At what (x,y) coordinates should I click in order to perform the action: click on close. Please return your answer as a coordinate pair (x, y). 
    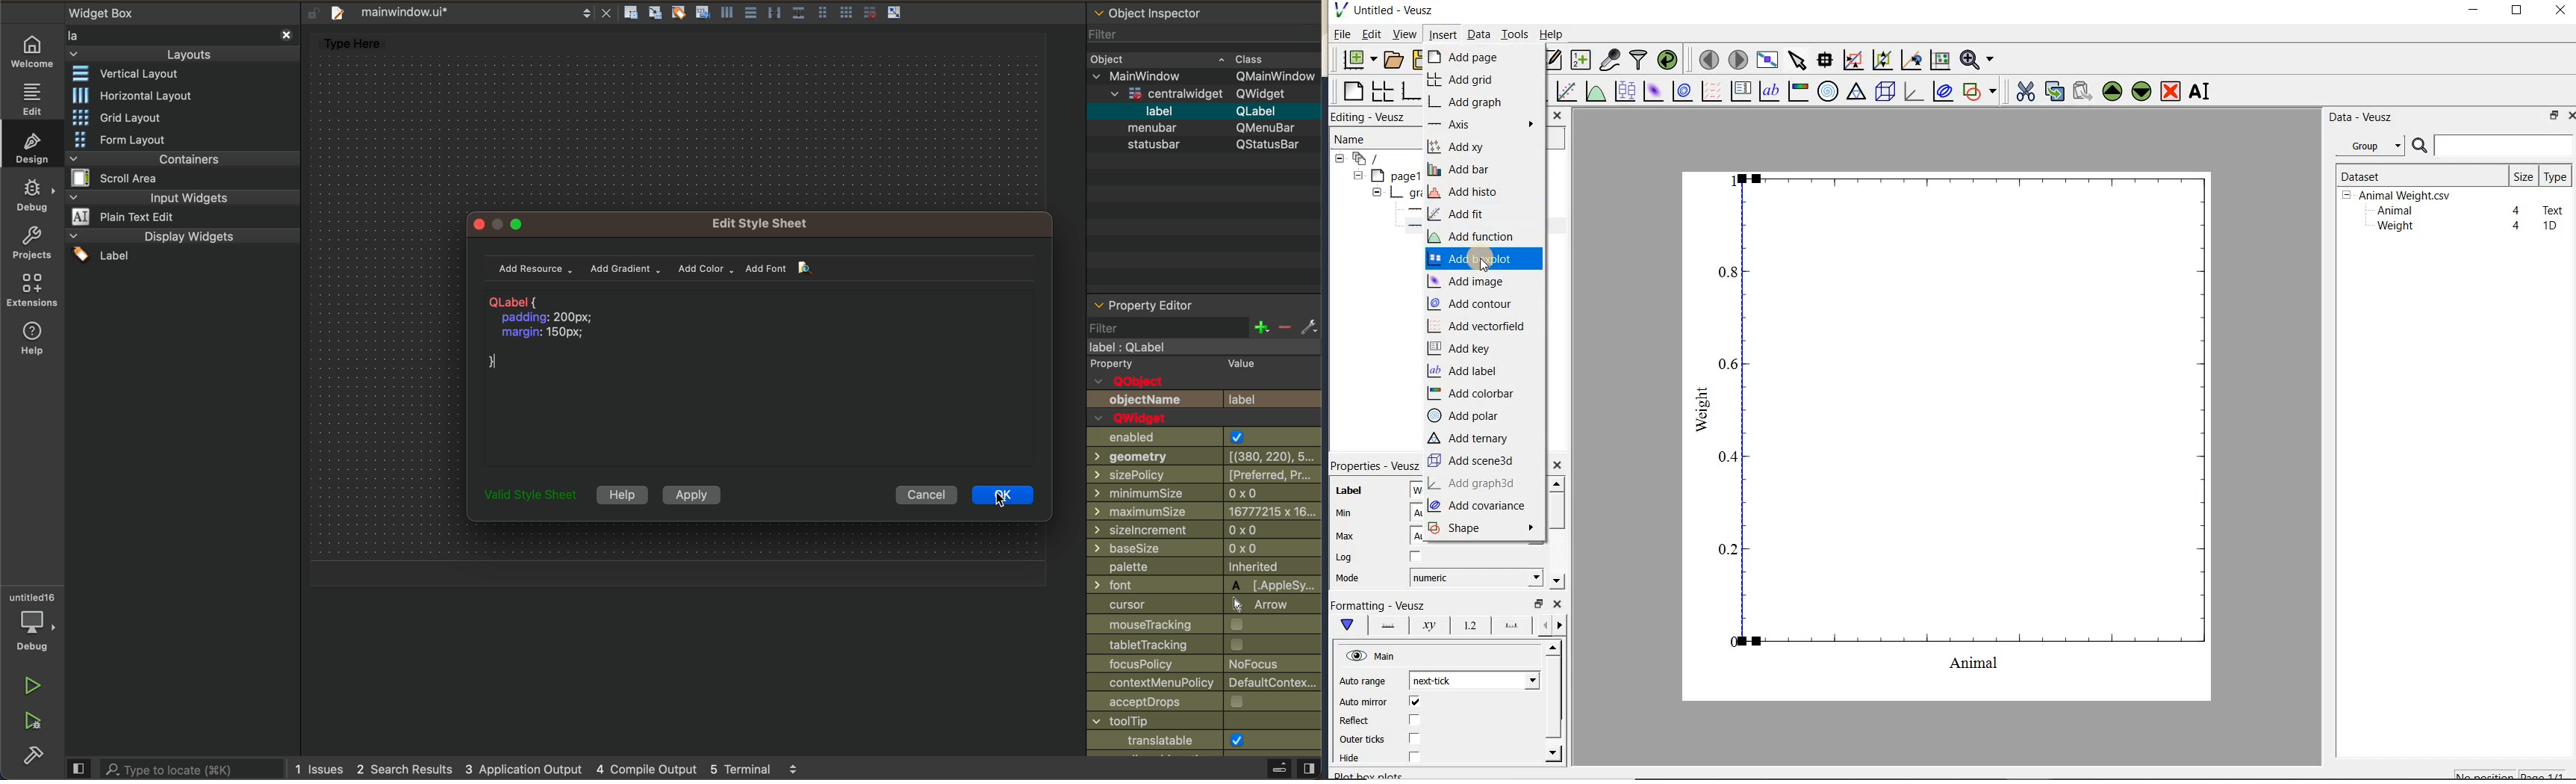
    Looking at the image, I should click on (2560, 11).